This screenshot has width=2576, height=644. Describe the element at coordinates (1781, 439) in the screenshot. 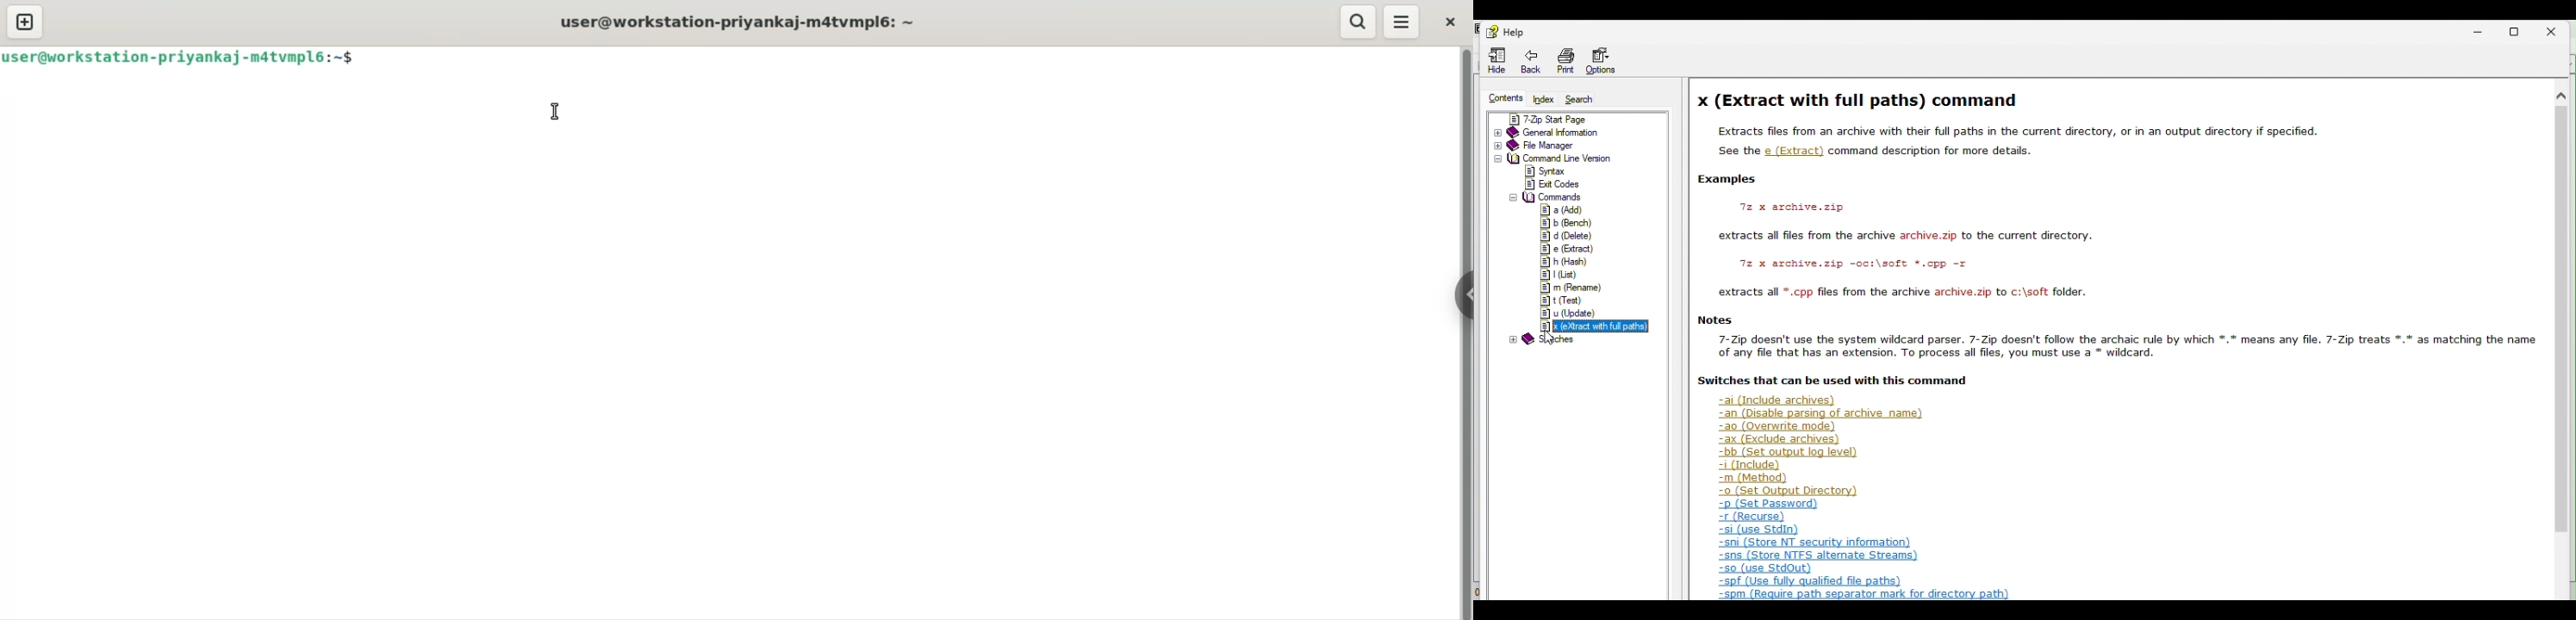

I see `-ax` at that location.